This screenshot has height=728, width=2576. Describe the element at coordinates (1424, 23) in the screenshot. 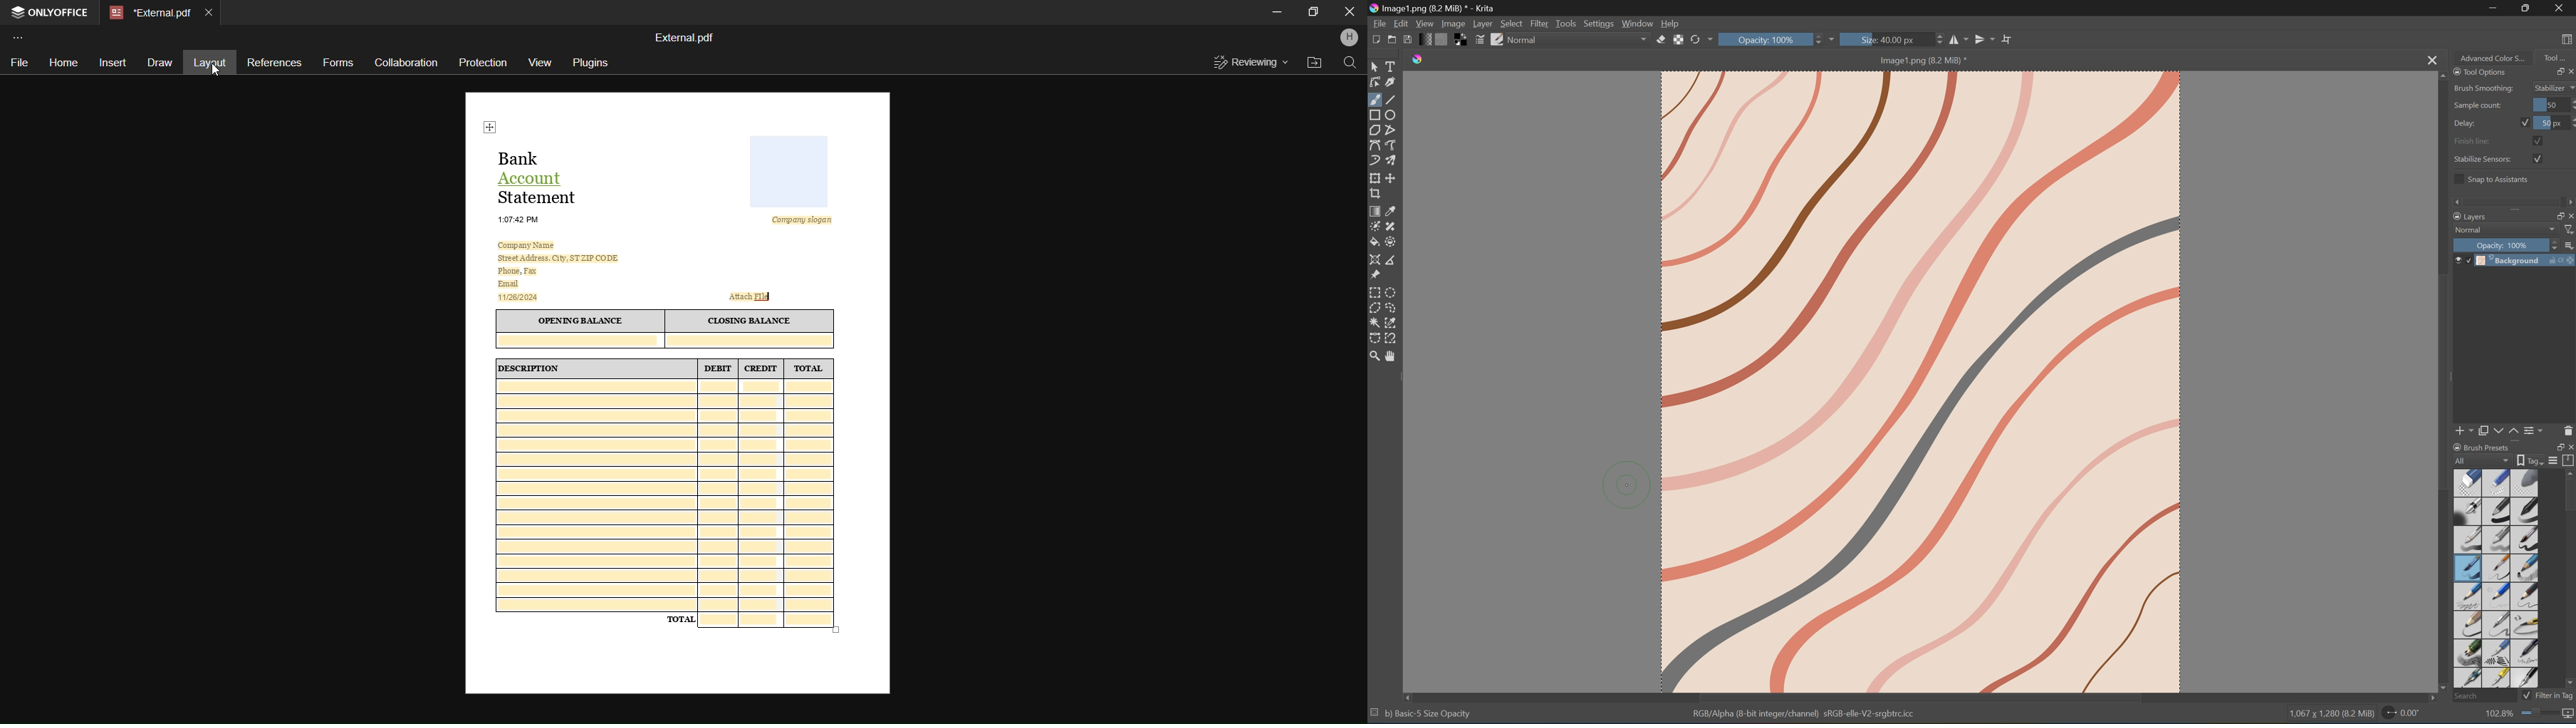

I see `View` at that location.